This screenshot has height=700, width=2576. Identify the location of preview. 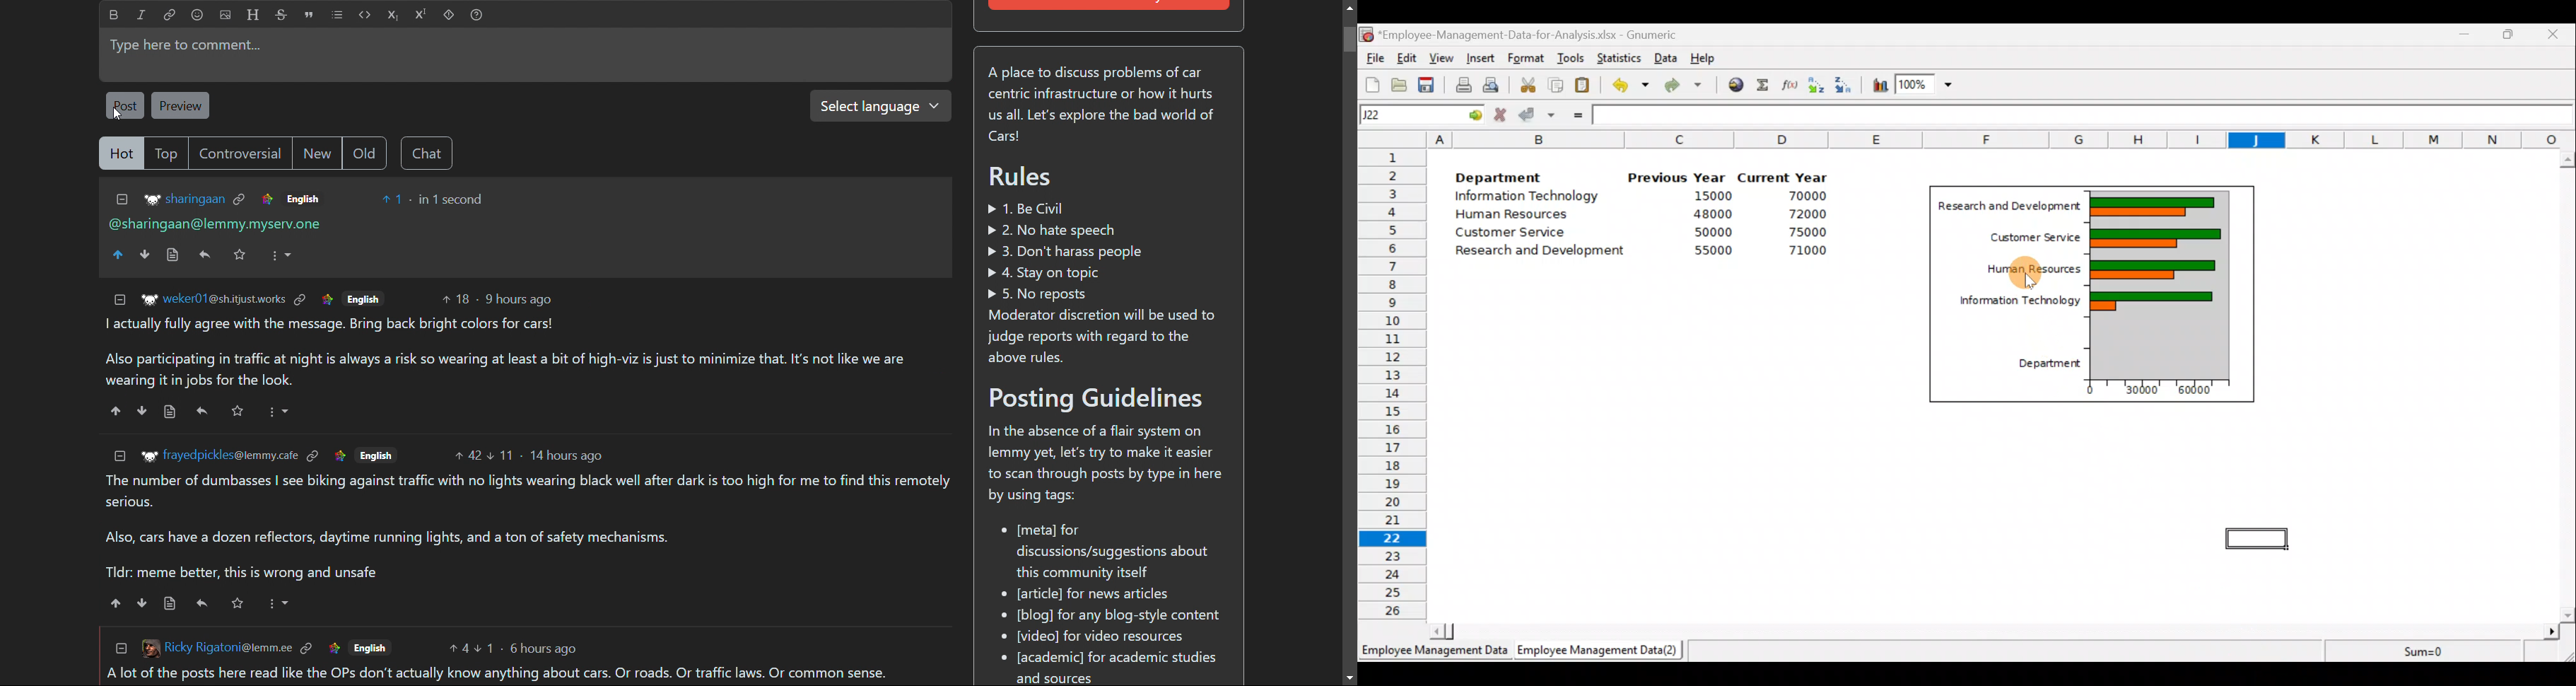
(182, 105).